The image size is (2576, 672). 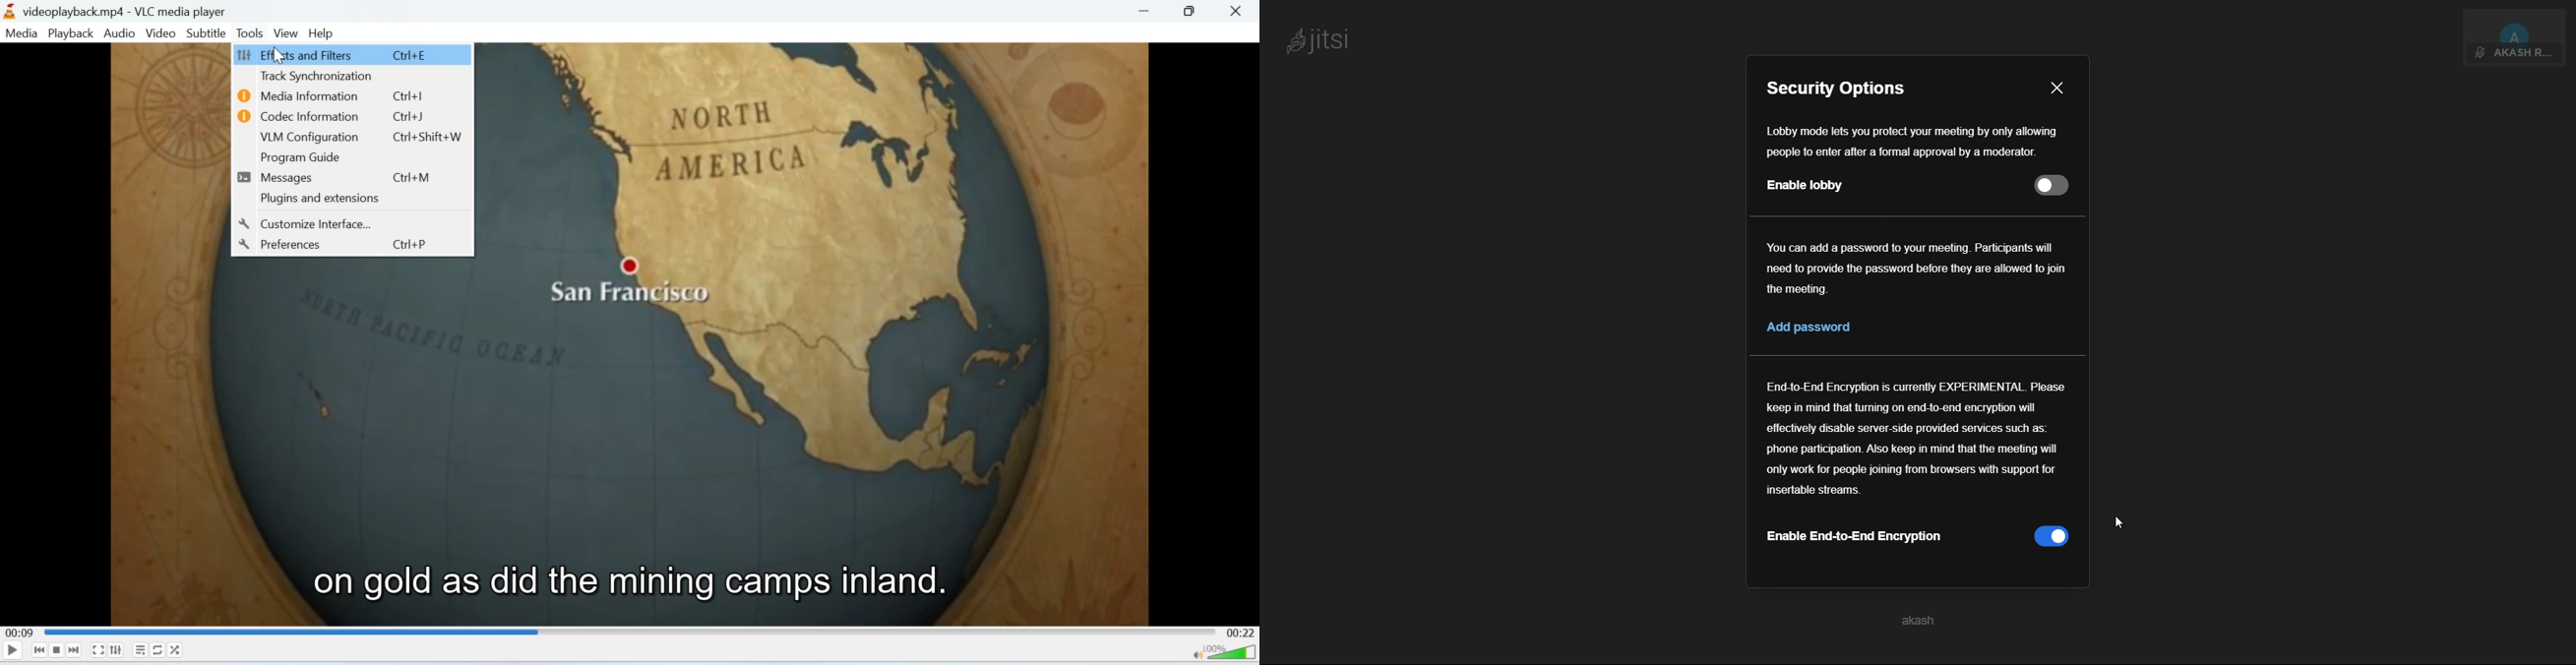 What do you see at coordinates (116, 650) in the screenshot?
I see `Extended Settings` at bounding box center [116, 650].